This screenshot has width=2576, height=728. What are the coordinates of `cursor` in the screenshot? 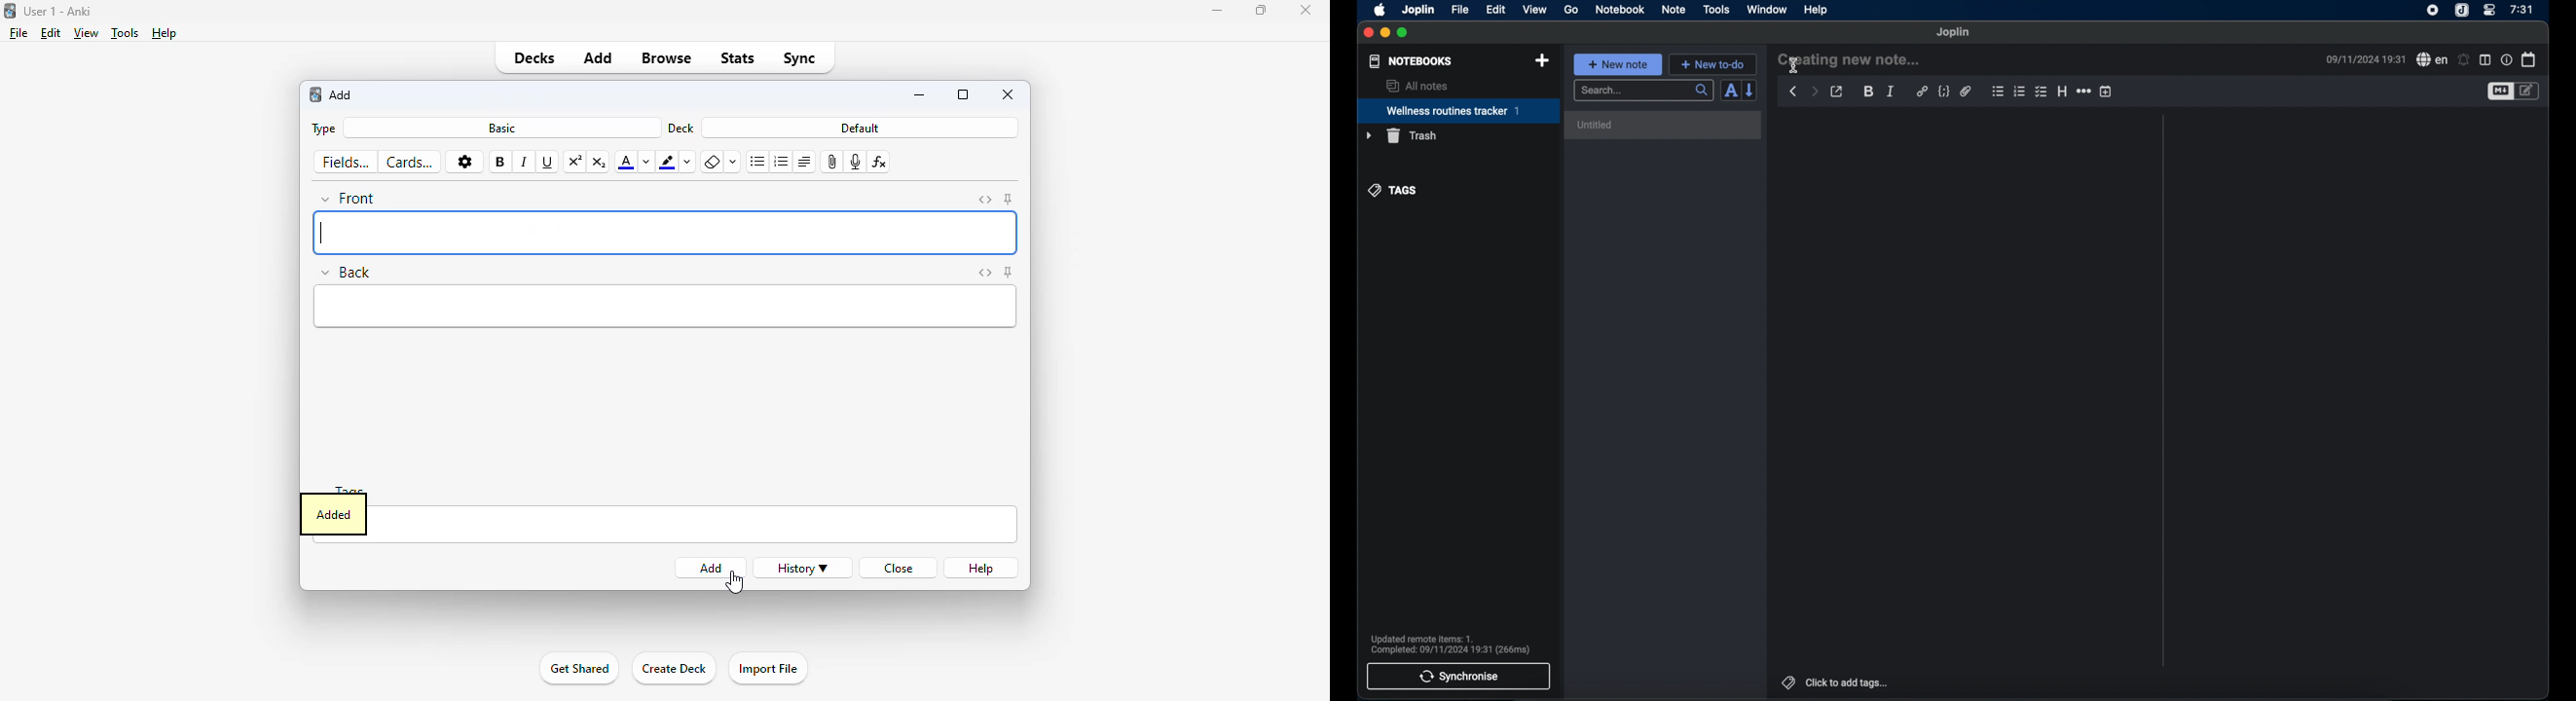 It's located at (734, 582).